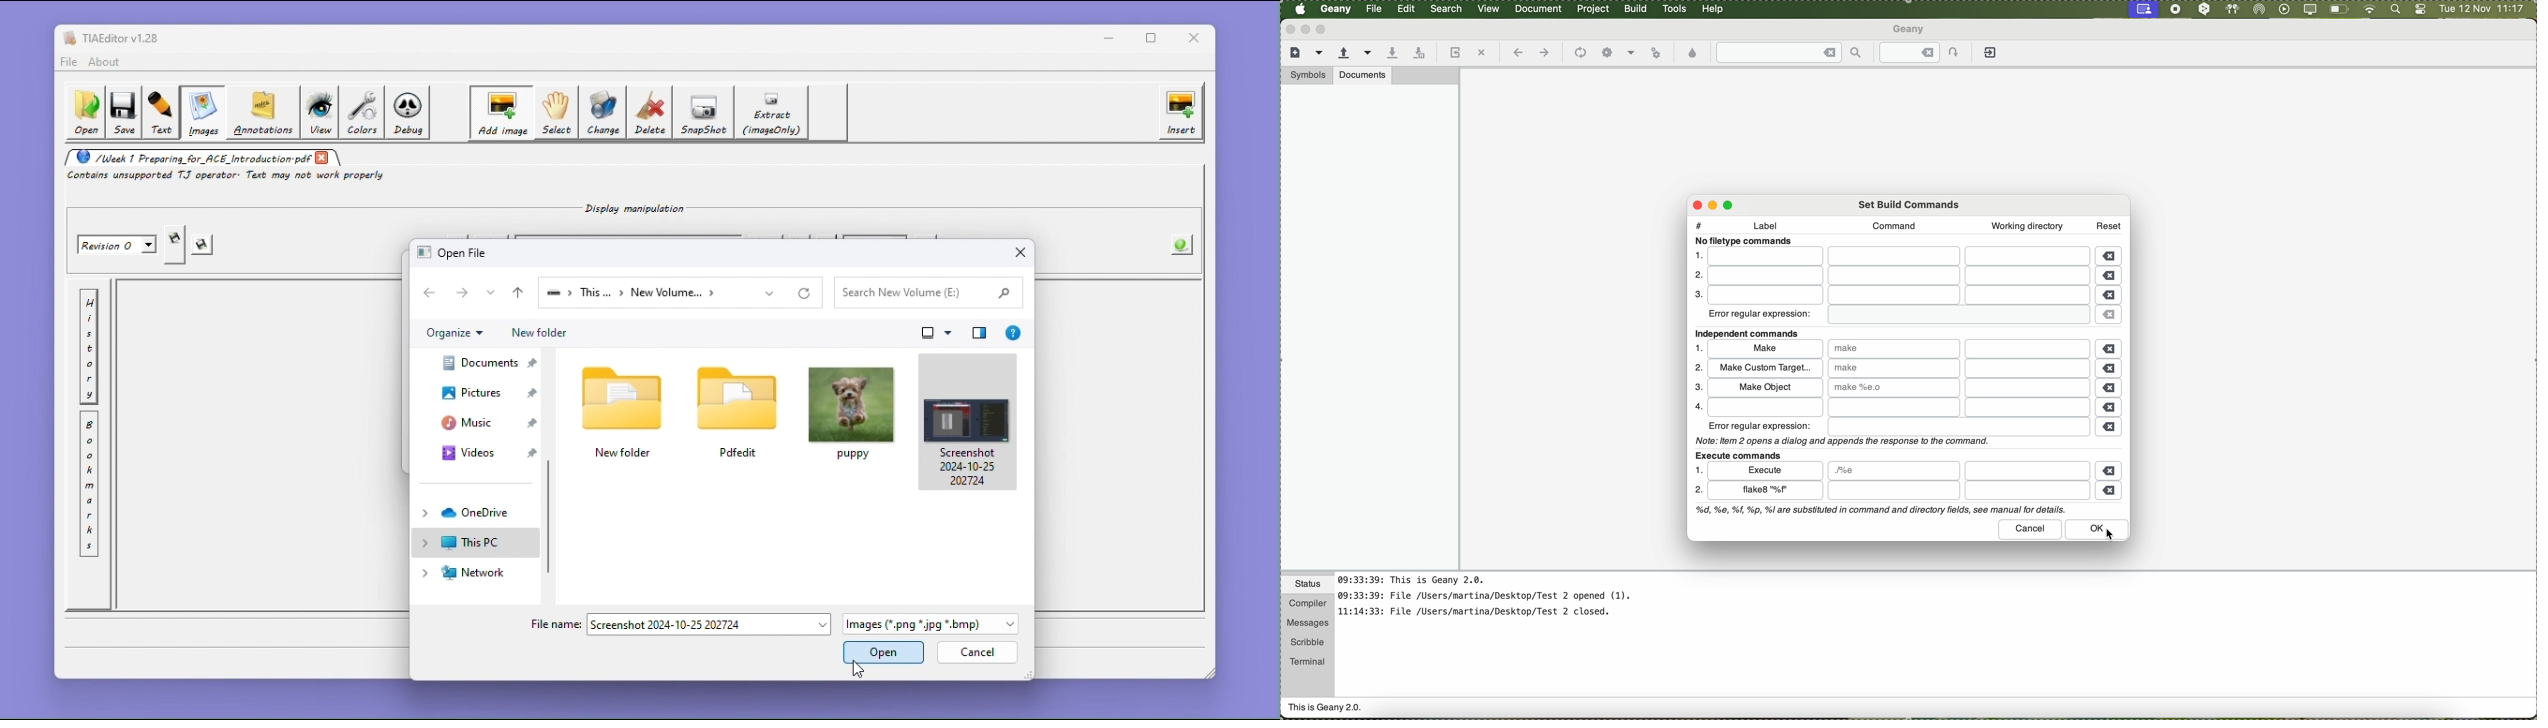  Describe the element at coordinates (2029, 388) in the screenshot. I see `file` at that location.